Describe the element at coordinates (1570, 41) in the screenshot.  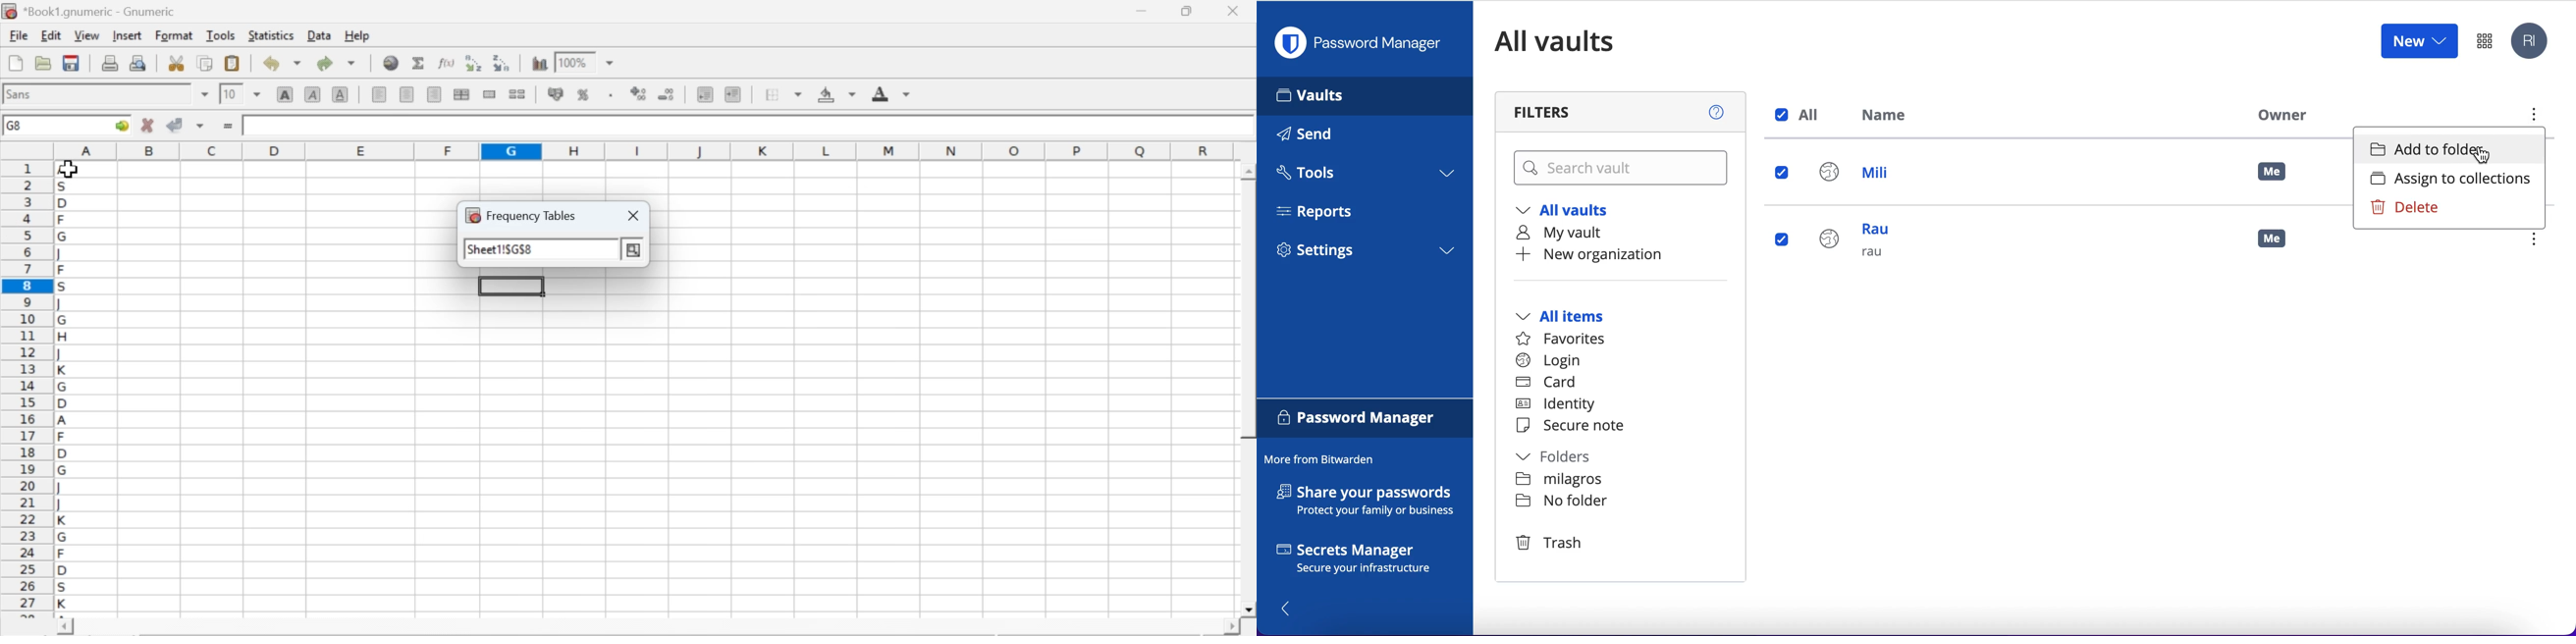
I see `all vaults` at that location.